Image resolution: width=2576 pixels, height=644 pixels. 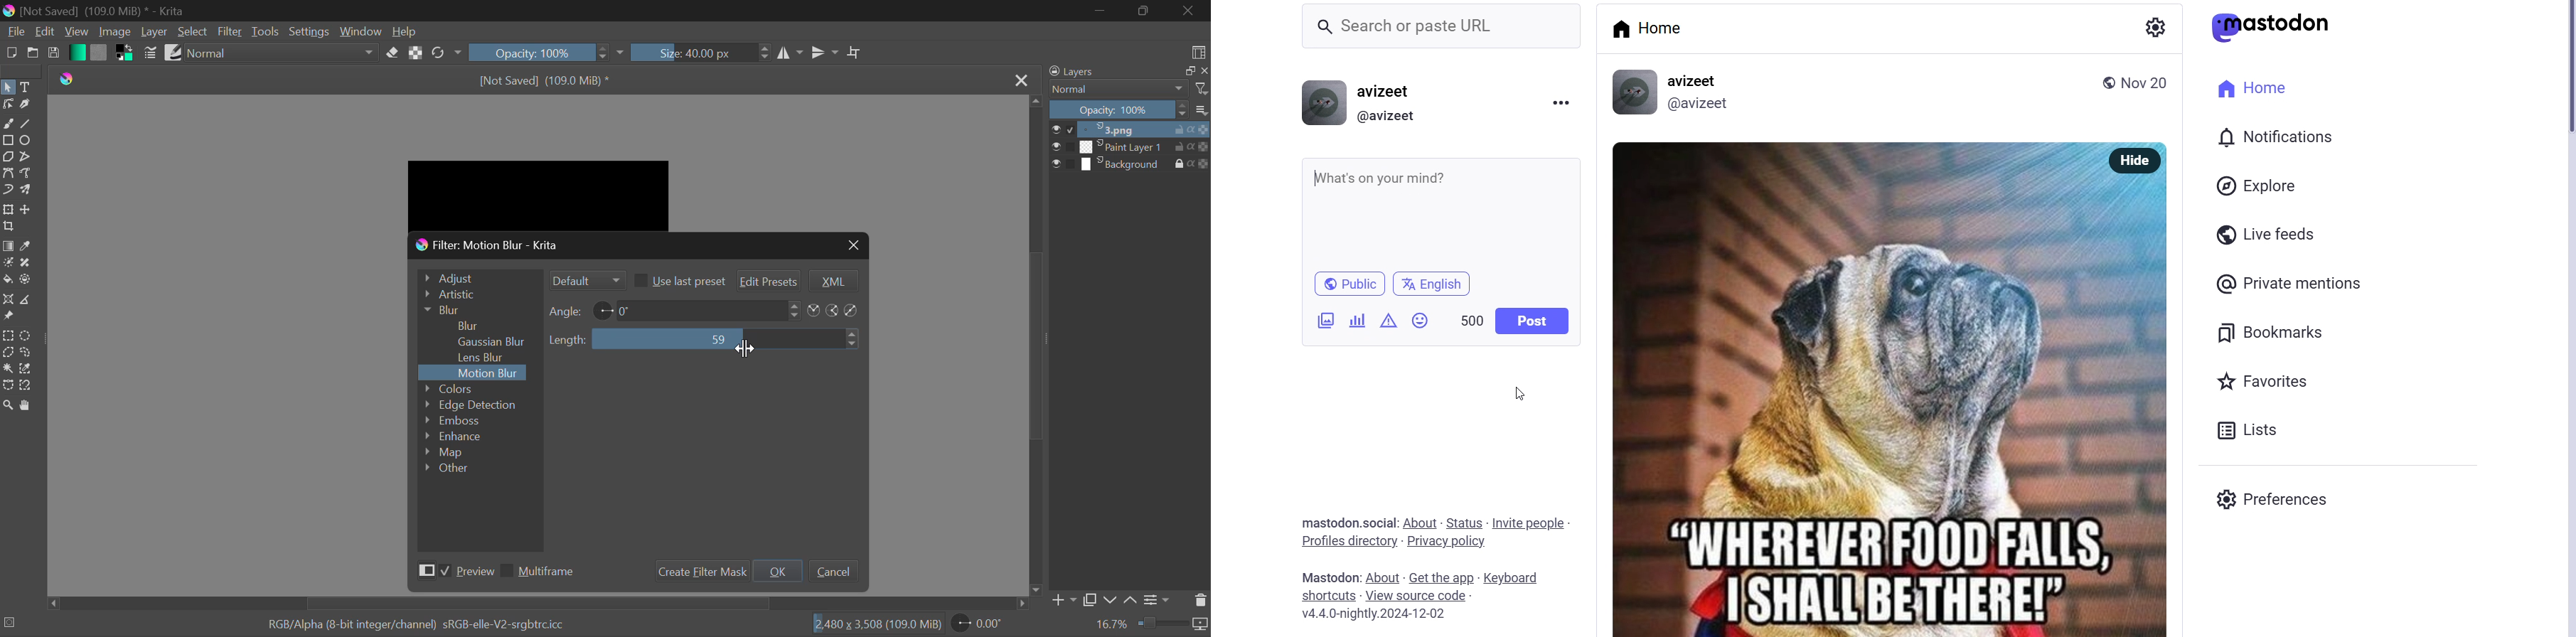 What do you see at coordinates (1514, 396) in the screenshot?
I see `cursor` at bounding box center [1514, 396].